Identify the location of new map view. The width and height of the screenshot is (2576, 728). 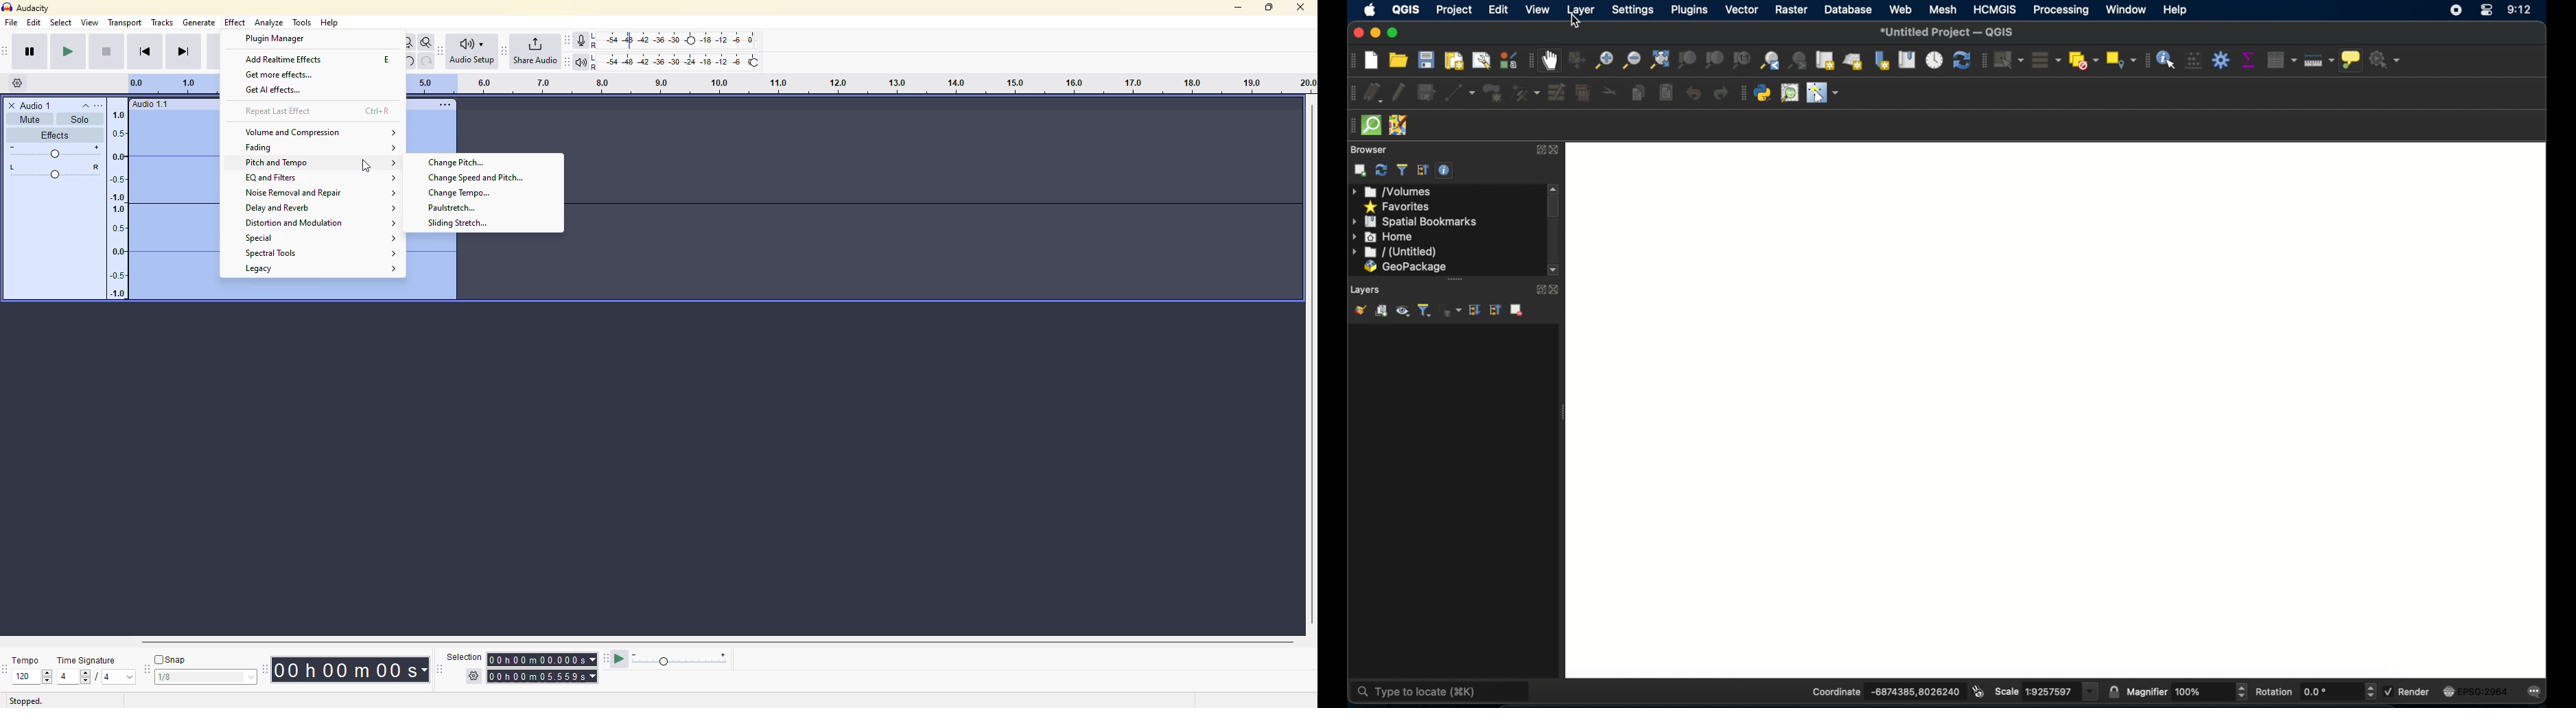
(1826, 60).